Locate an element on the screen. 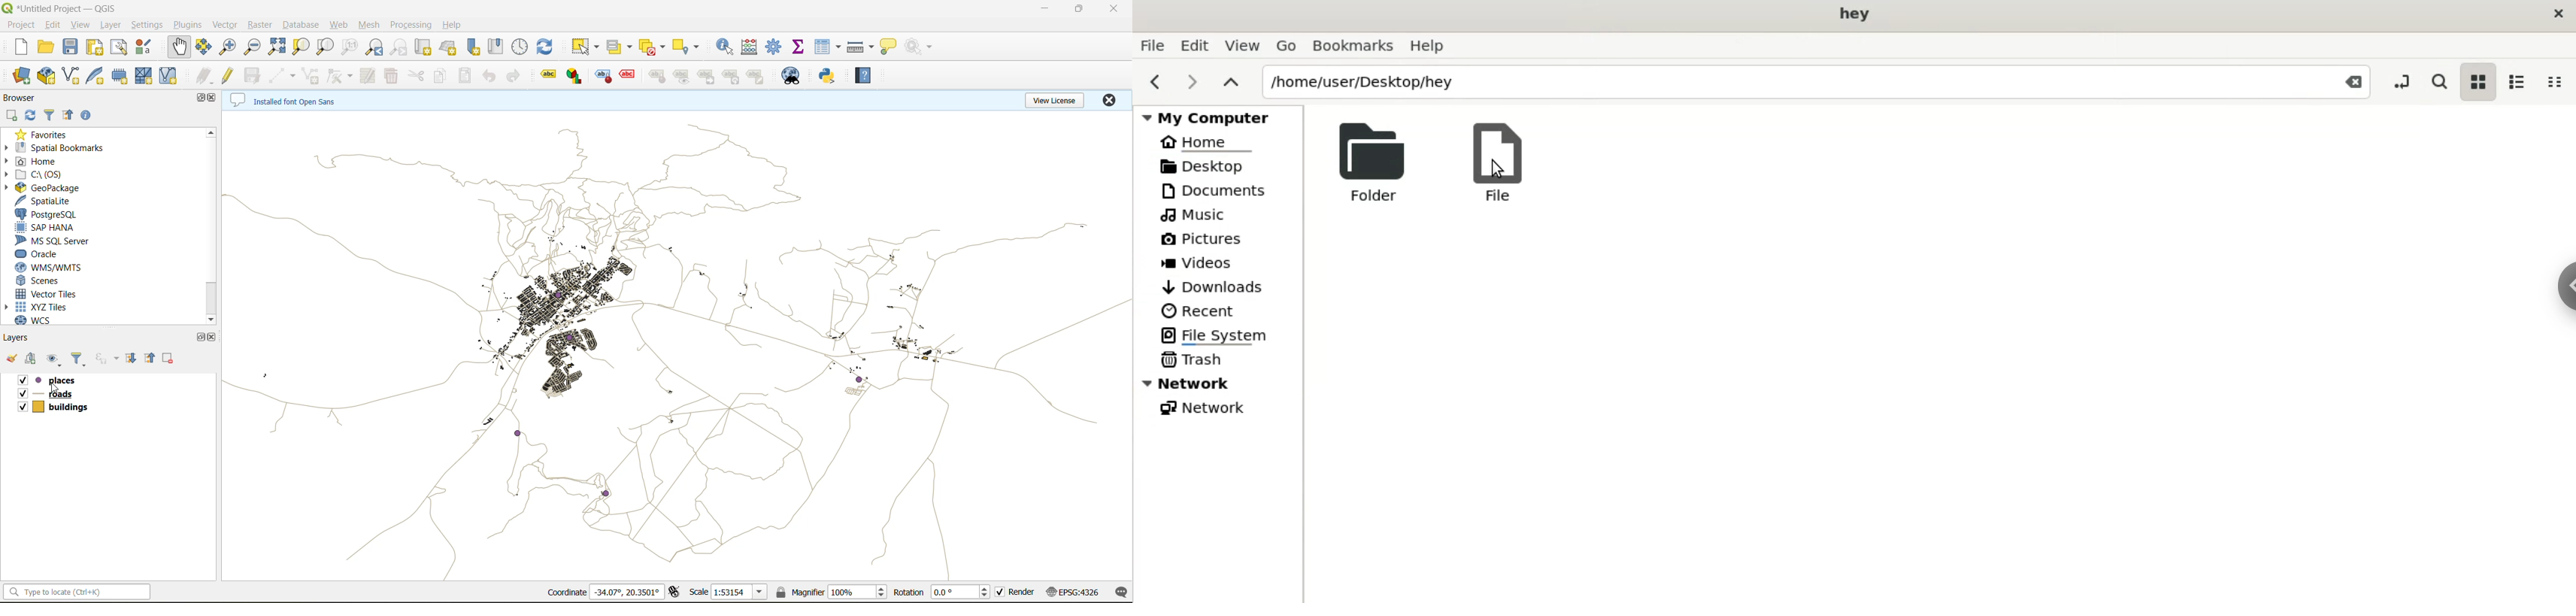 This screenshot has width=2576, height=616. move a label and diagram is located at coordinates (710, 76).